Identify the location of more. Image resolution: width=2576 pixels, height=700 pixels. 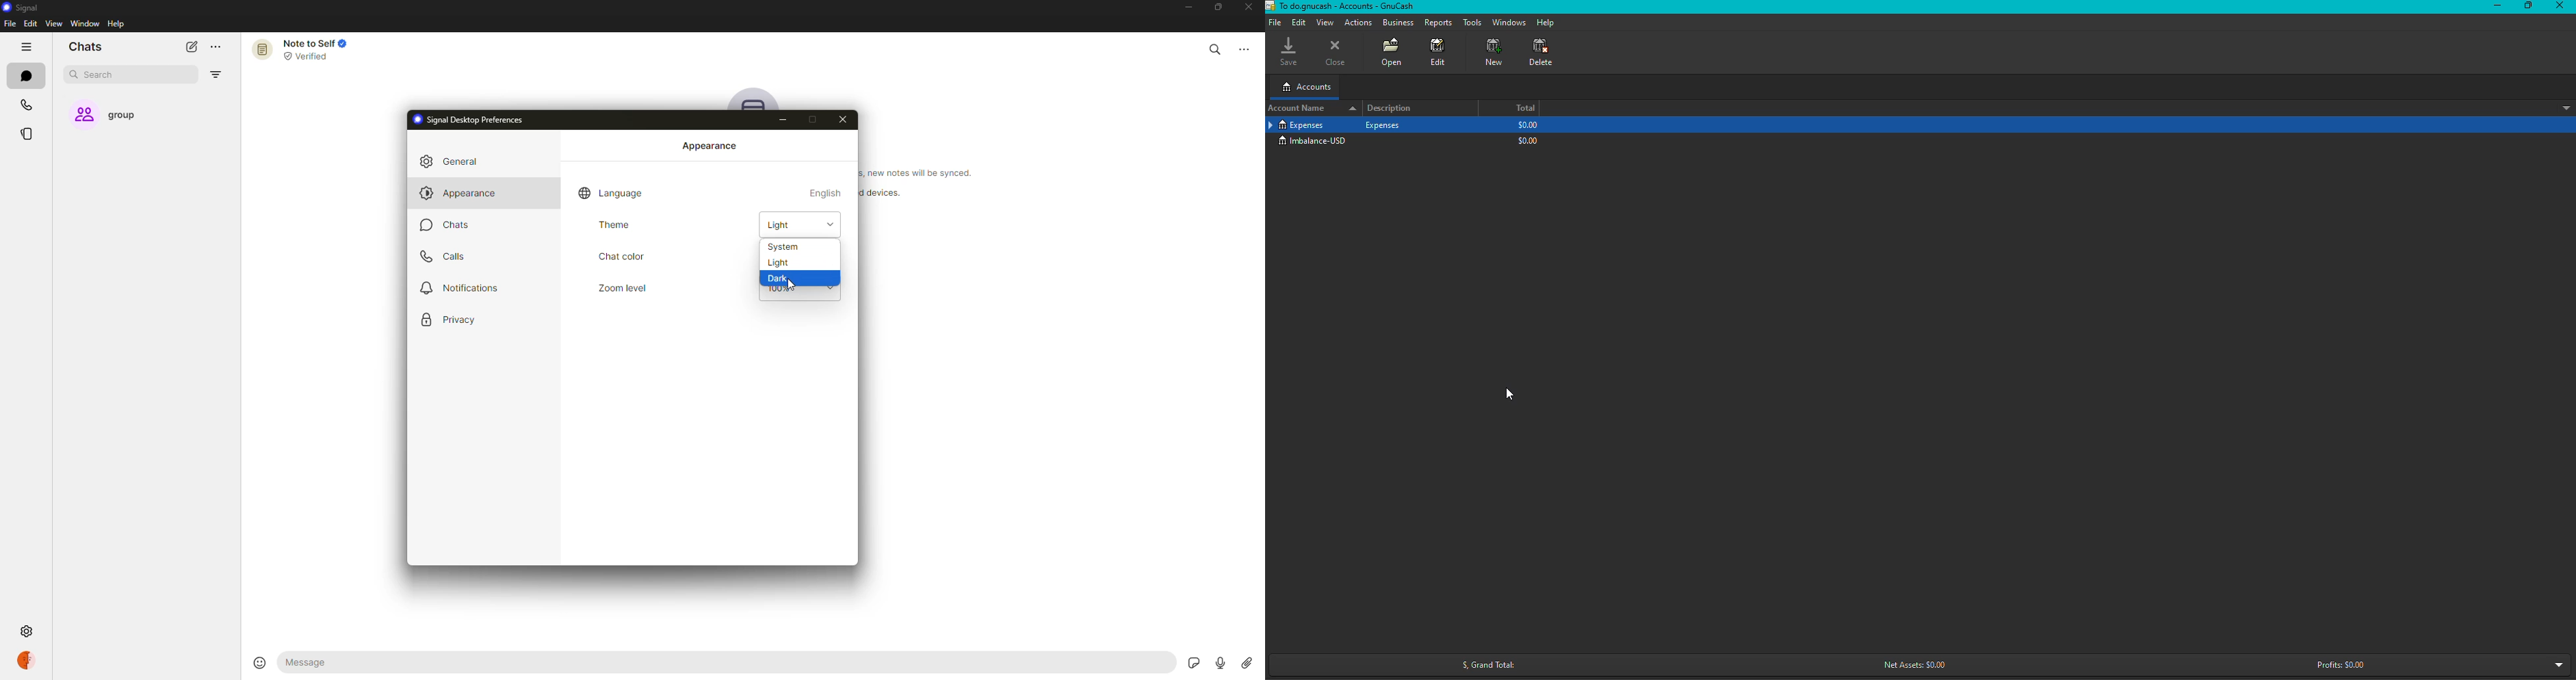
(215, 47).